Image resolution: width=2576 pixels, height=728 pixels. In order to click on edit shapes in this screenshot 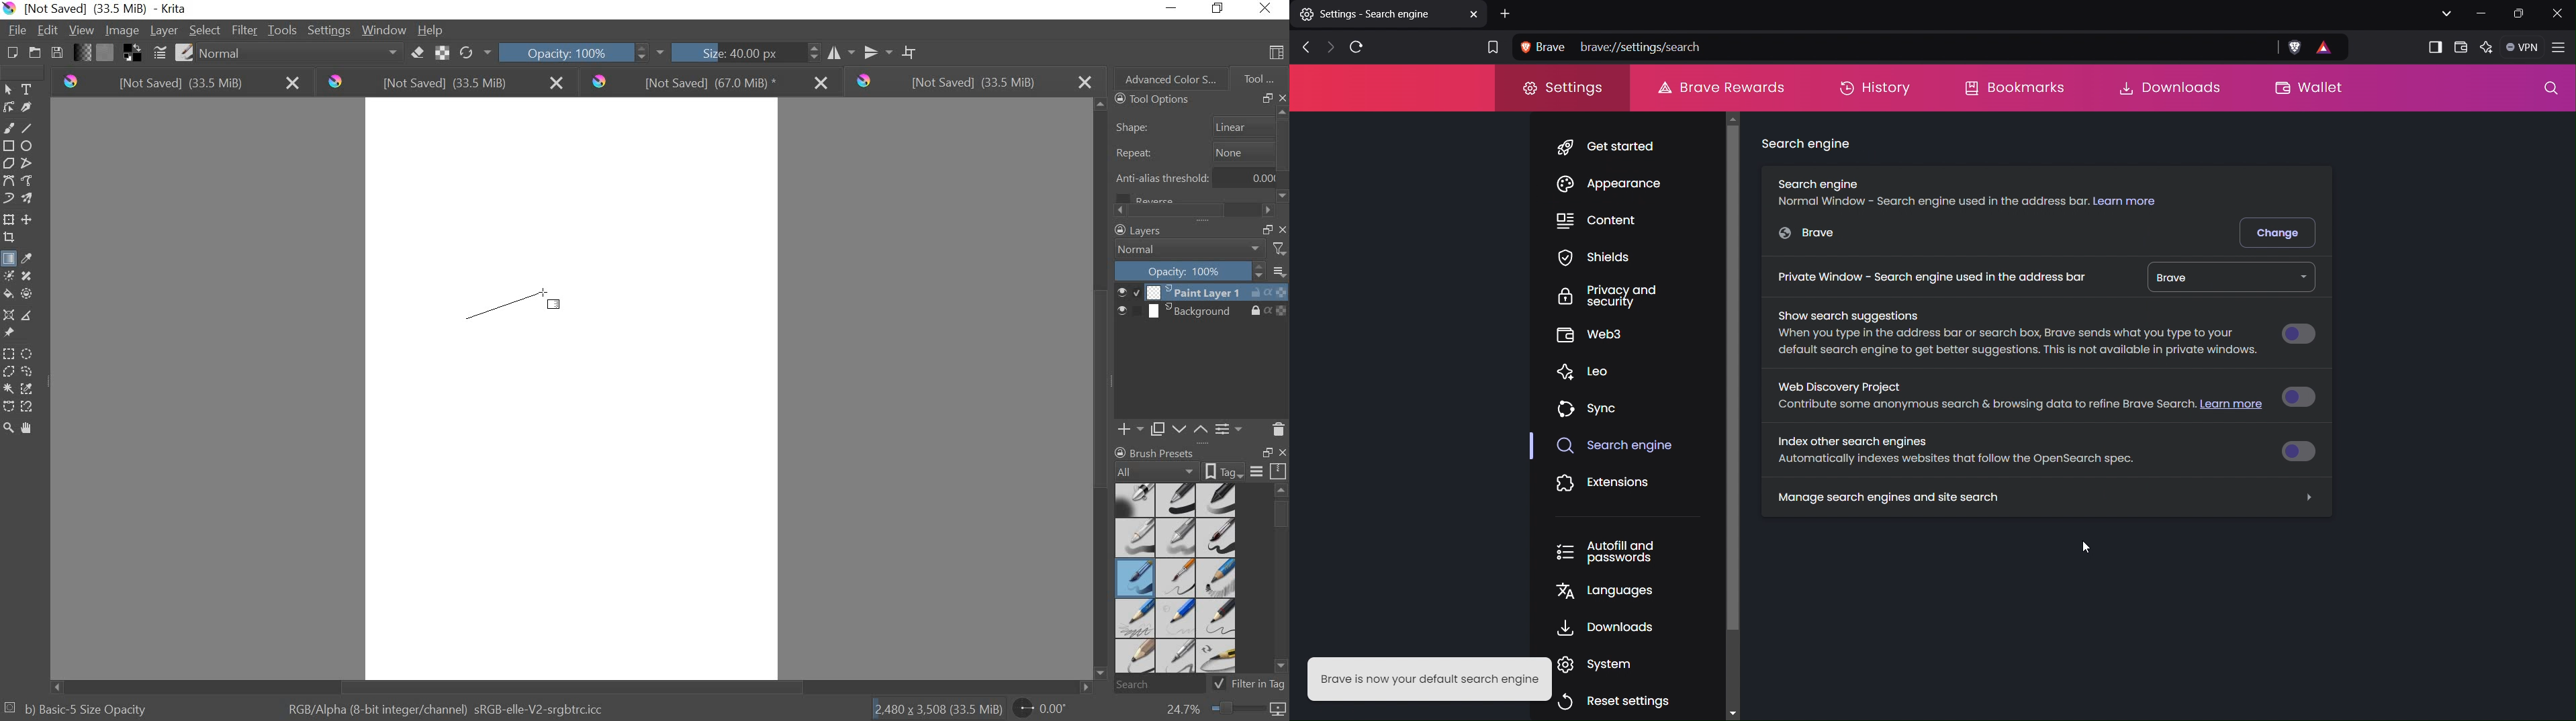, I will do `click(11, 107)`.